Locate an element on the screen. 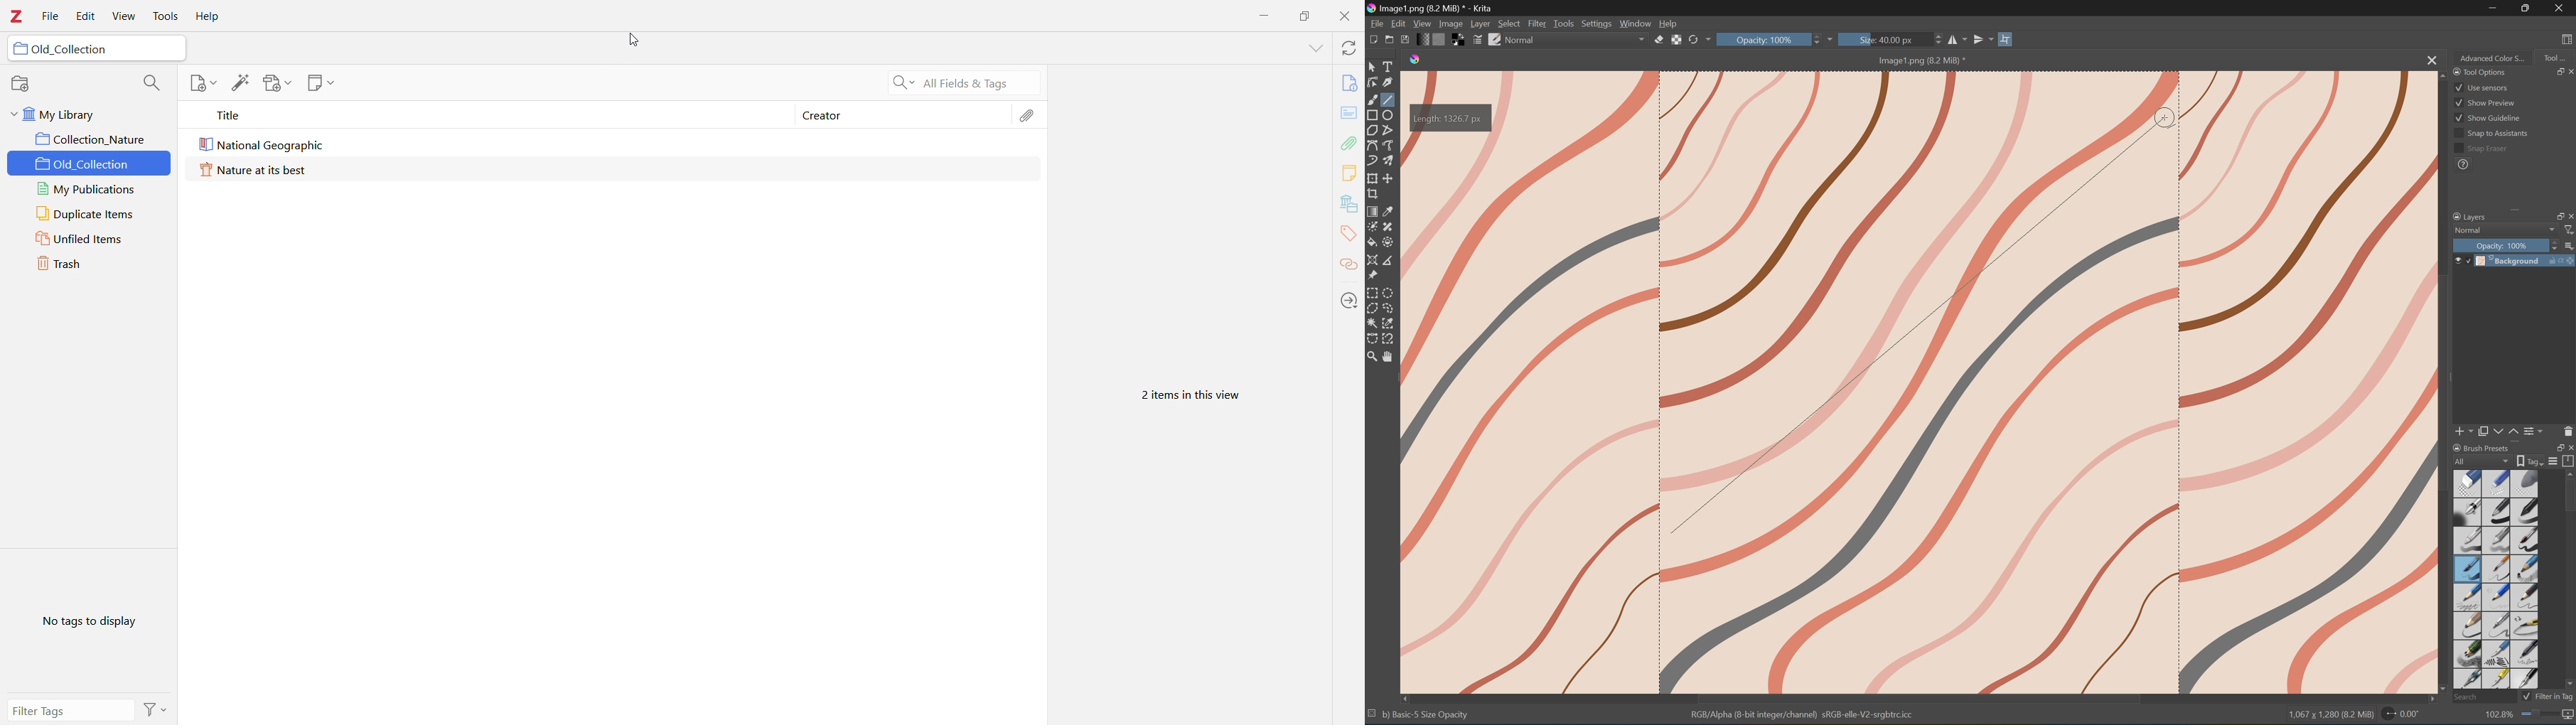  Magnetic curve selection tool is located at coordinates (1390, 339).